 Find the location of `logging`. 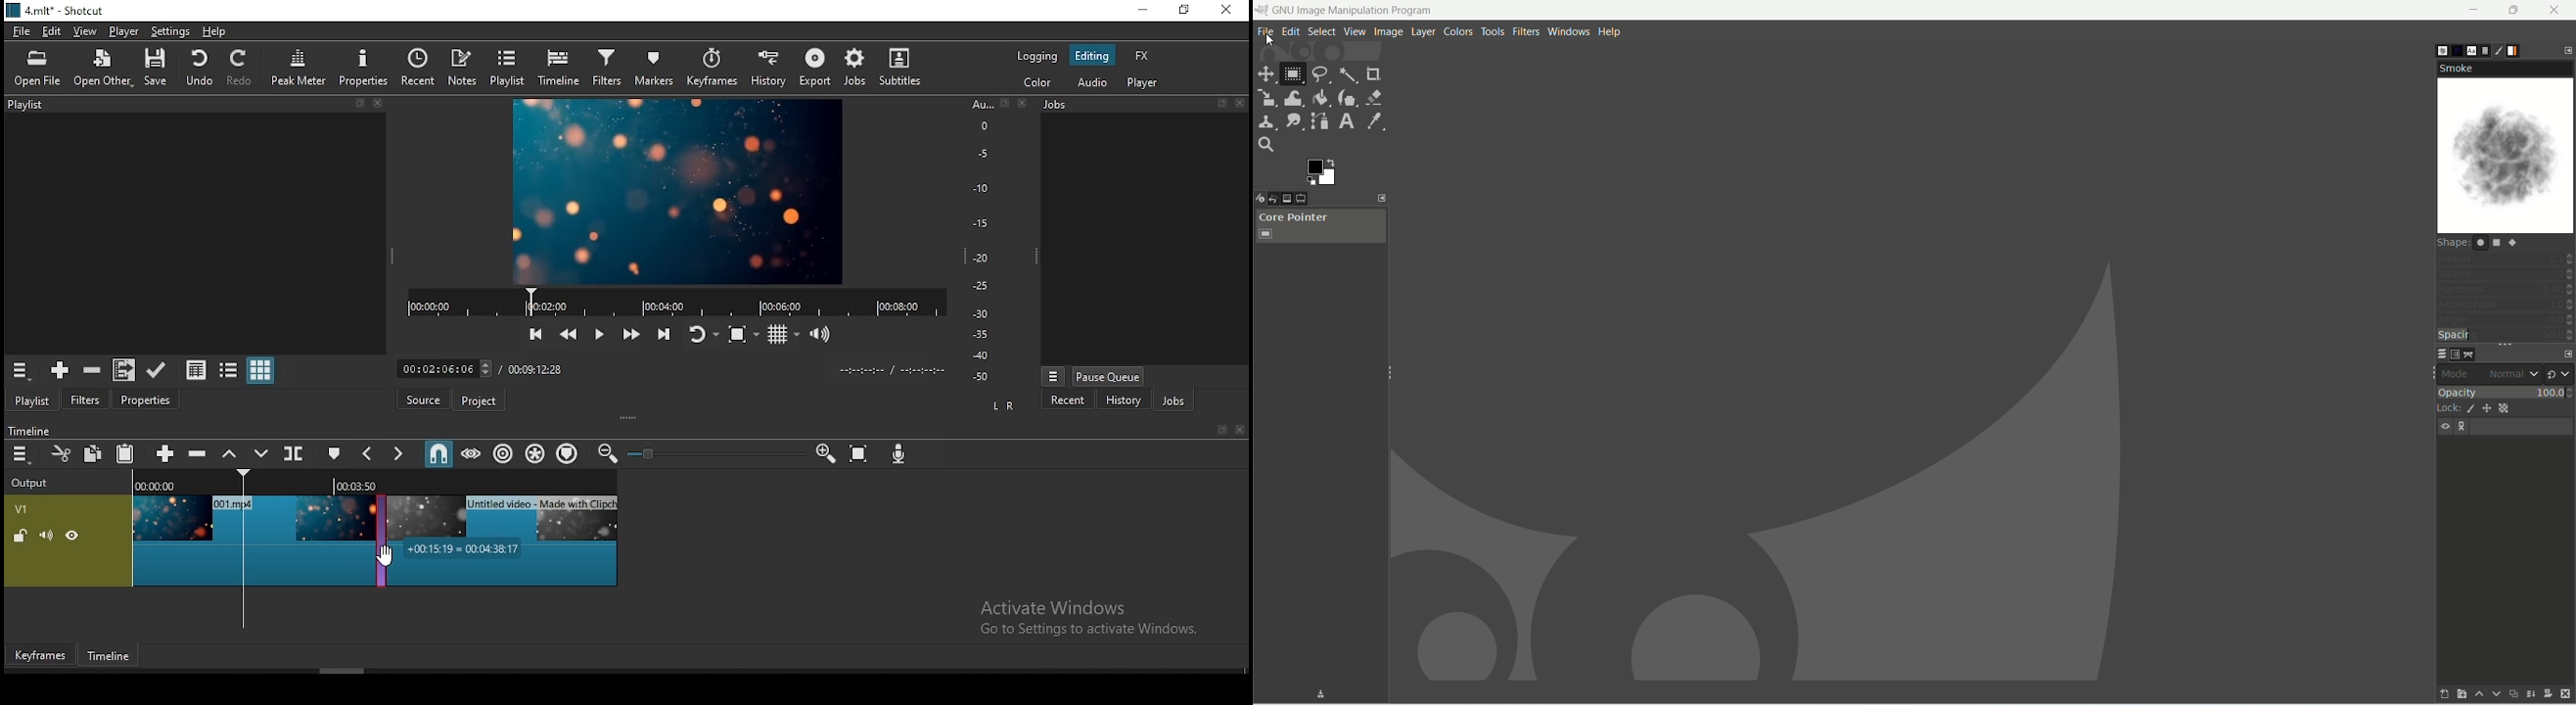

logging is located at coordinates (1036, 57).